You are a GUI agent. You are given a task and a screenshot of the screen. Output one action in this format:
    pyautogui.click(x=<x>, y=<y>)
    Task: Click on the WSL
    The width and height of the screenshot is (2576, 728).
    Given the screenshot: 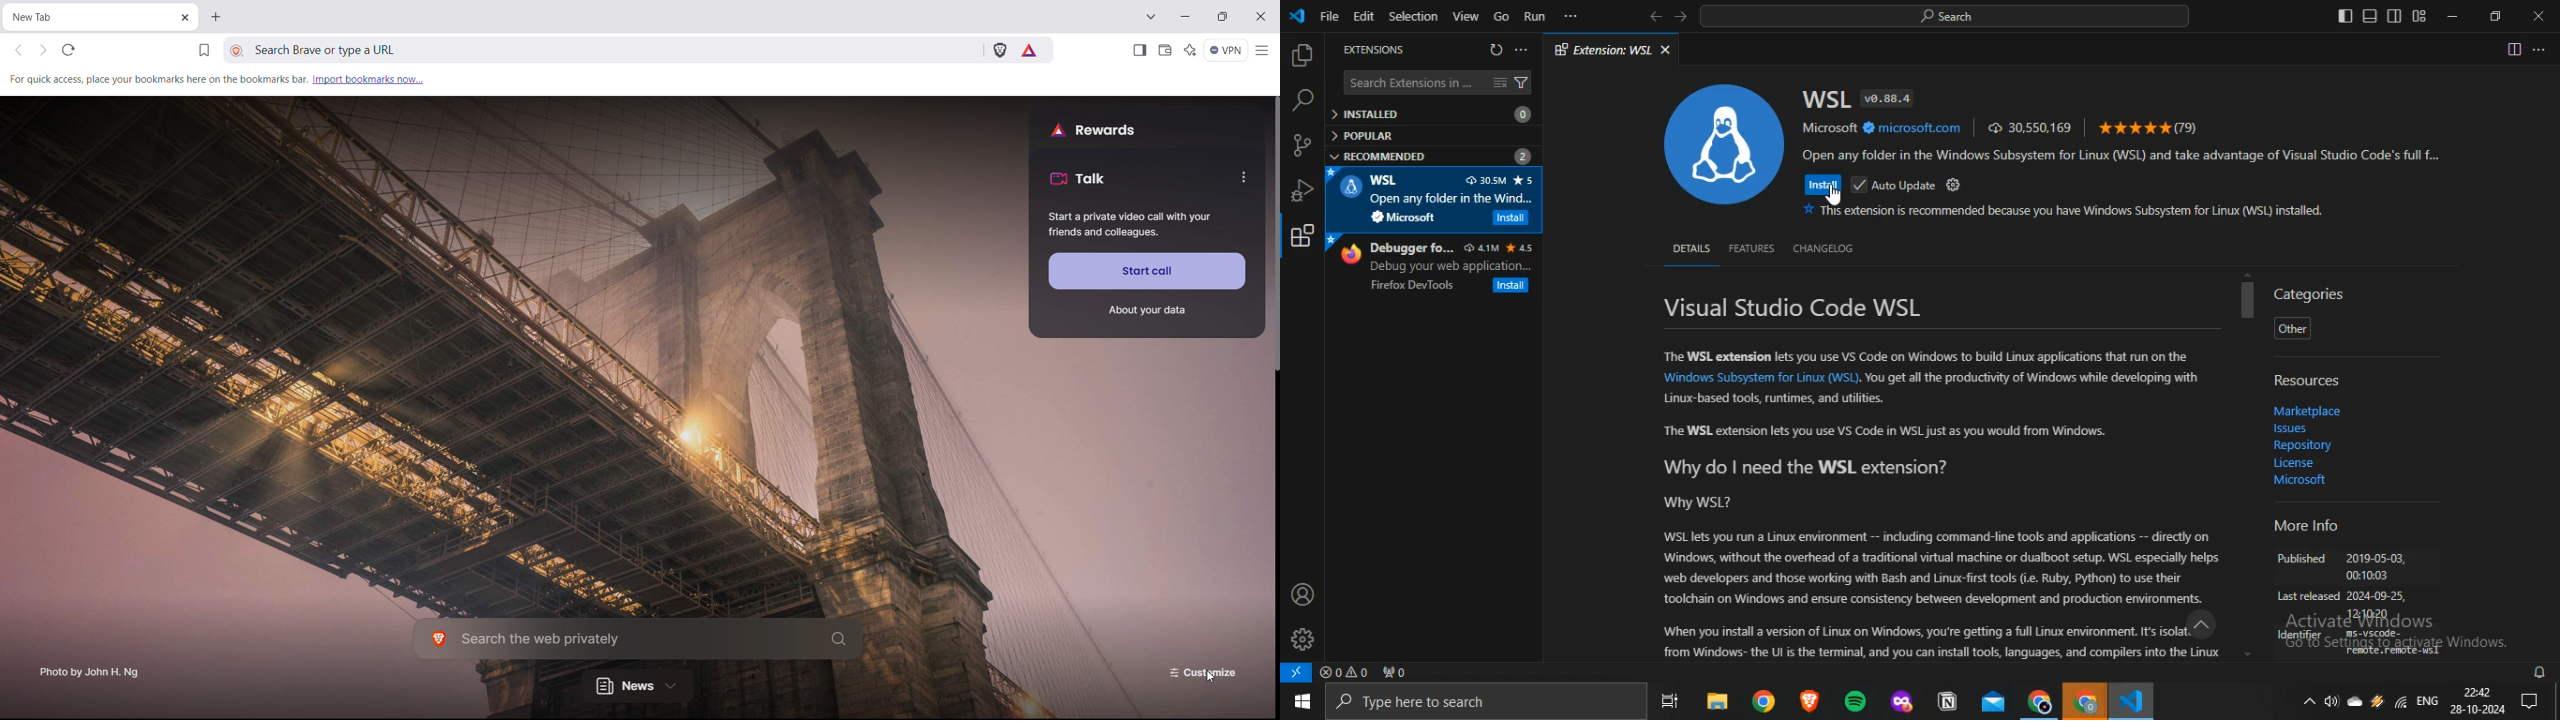 What is the action you would take?
    pyautogui.click(x=1350, y=187)
    